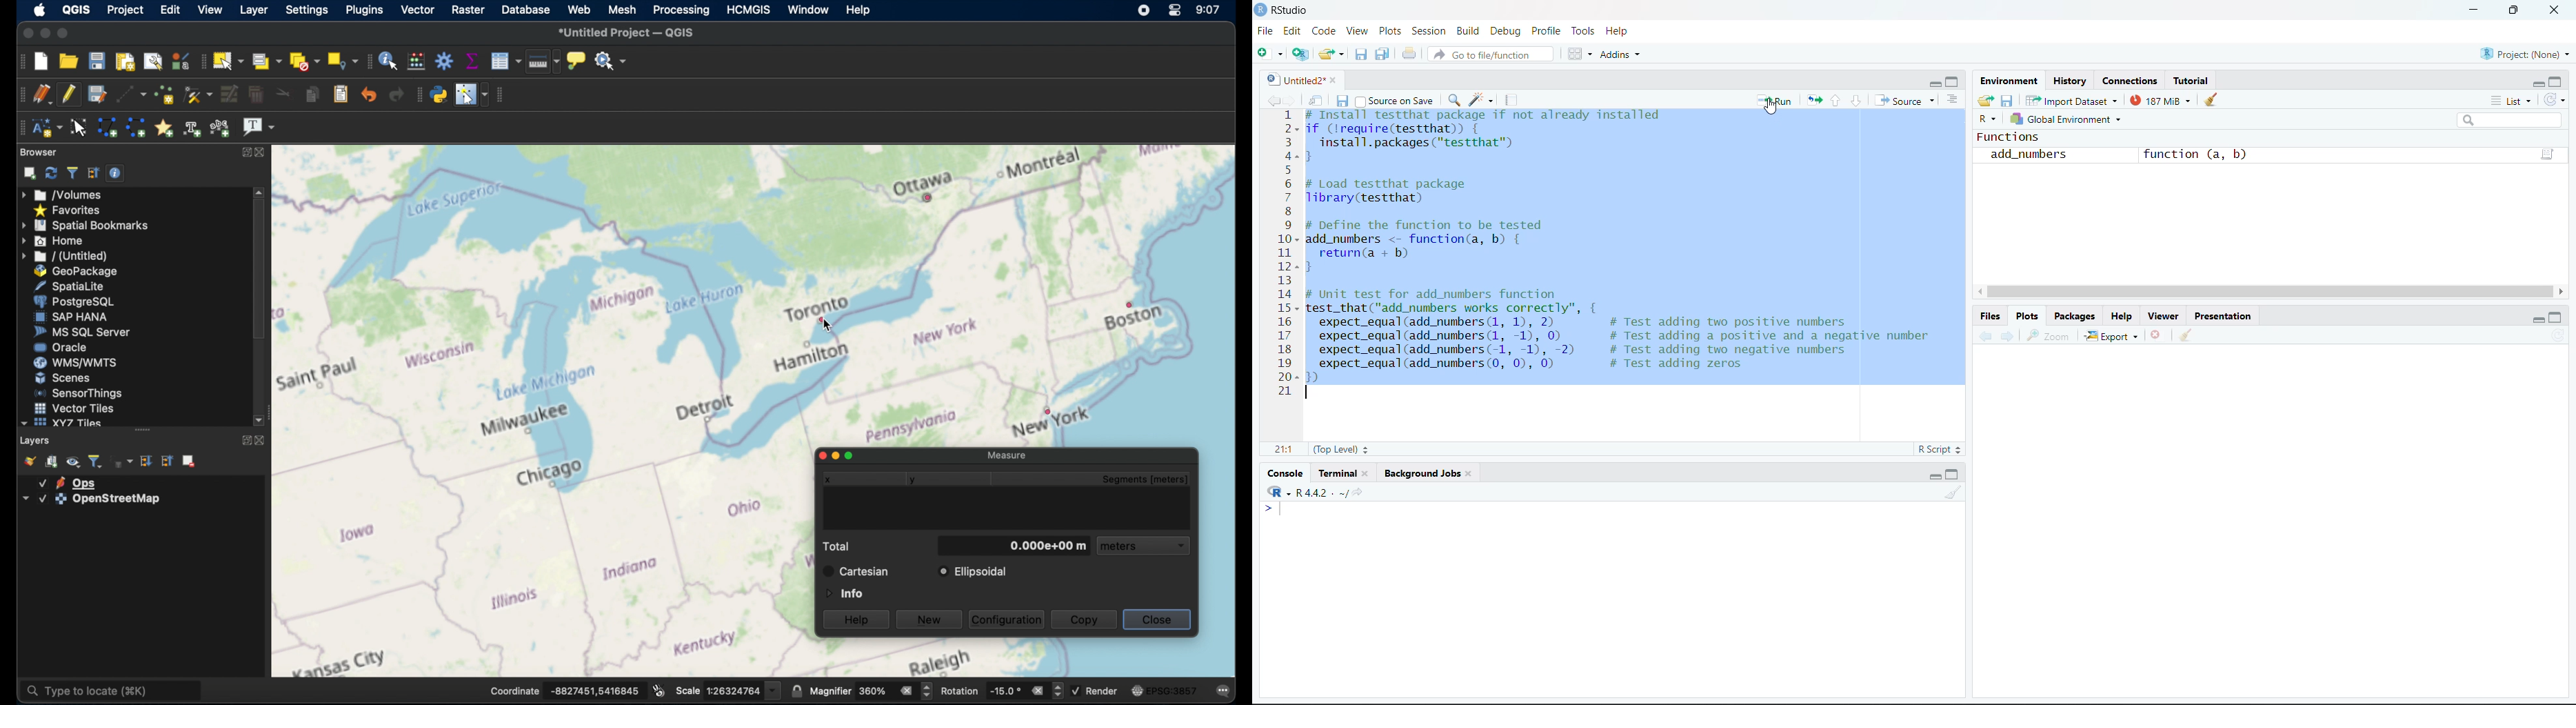 The width and height of the screenshot is (2576, 728). Describe the element at coordinates (527, 10) in the screenshot. I see `database` at that location.